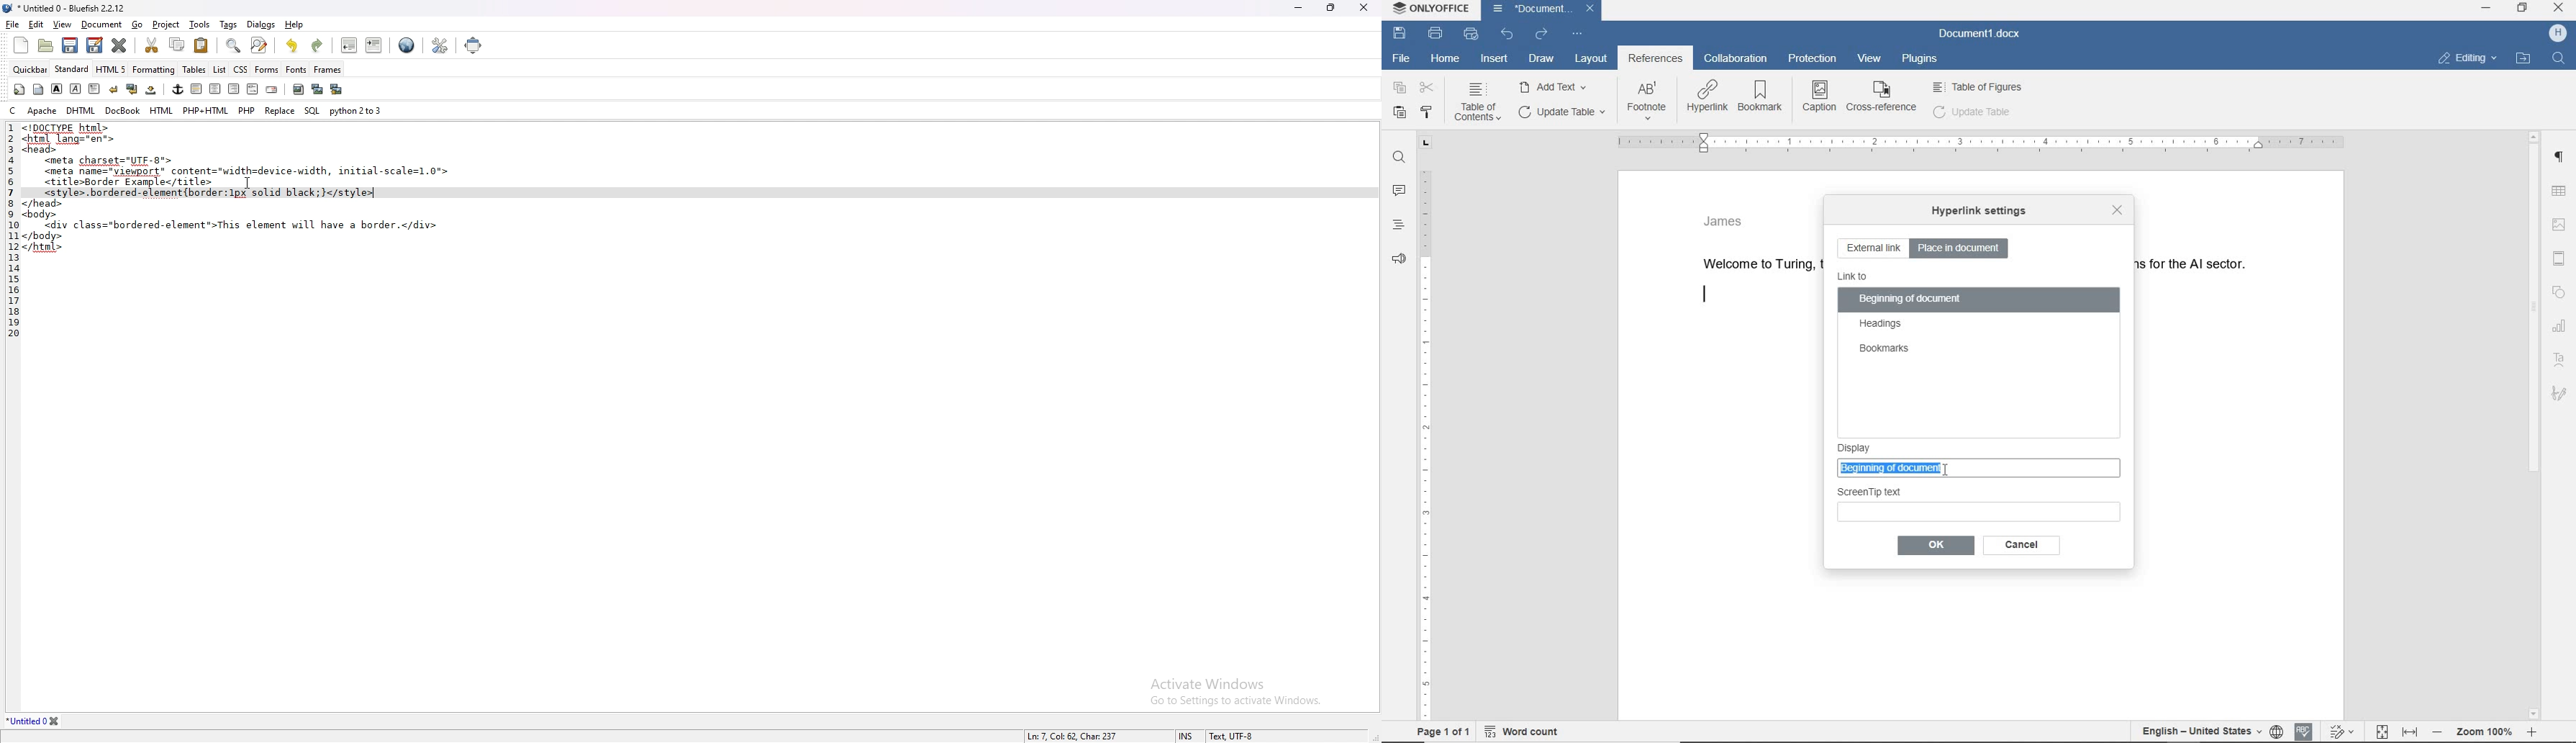 The width and height of the screenshot is (2576, 756). What do you see at coordinates (1424, 428) in the screenshot?
I see `ruler` at bounding box center [1424, 428].